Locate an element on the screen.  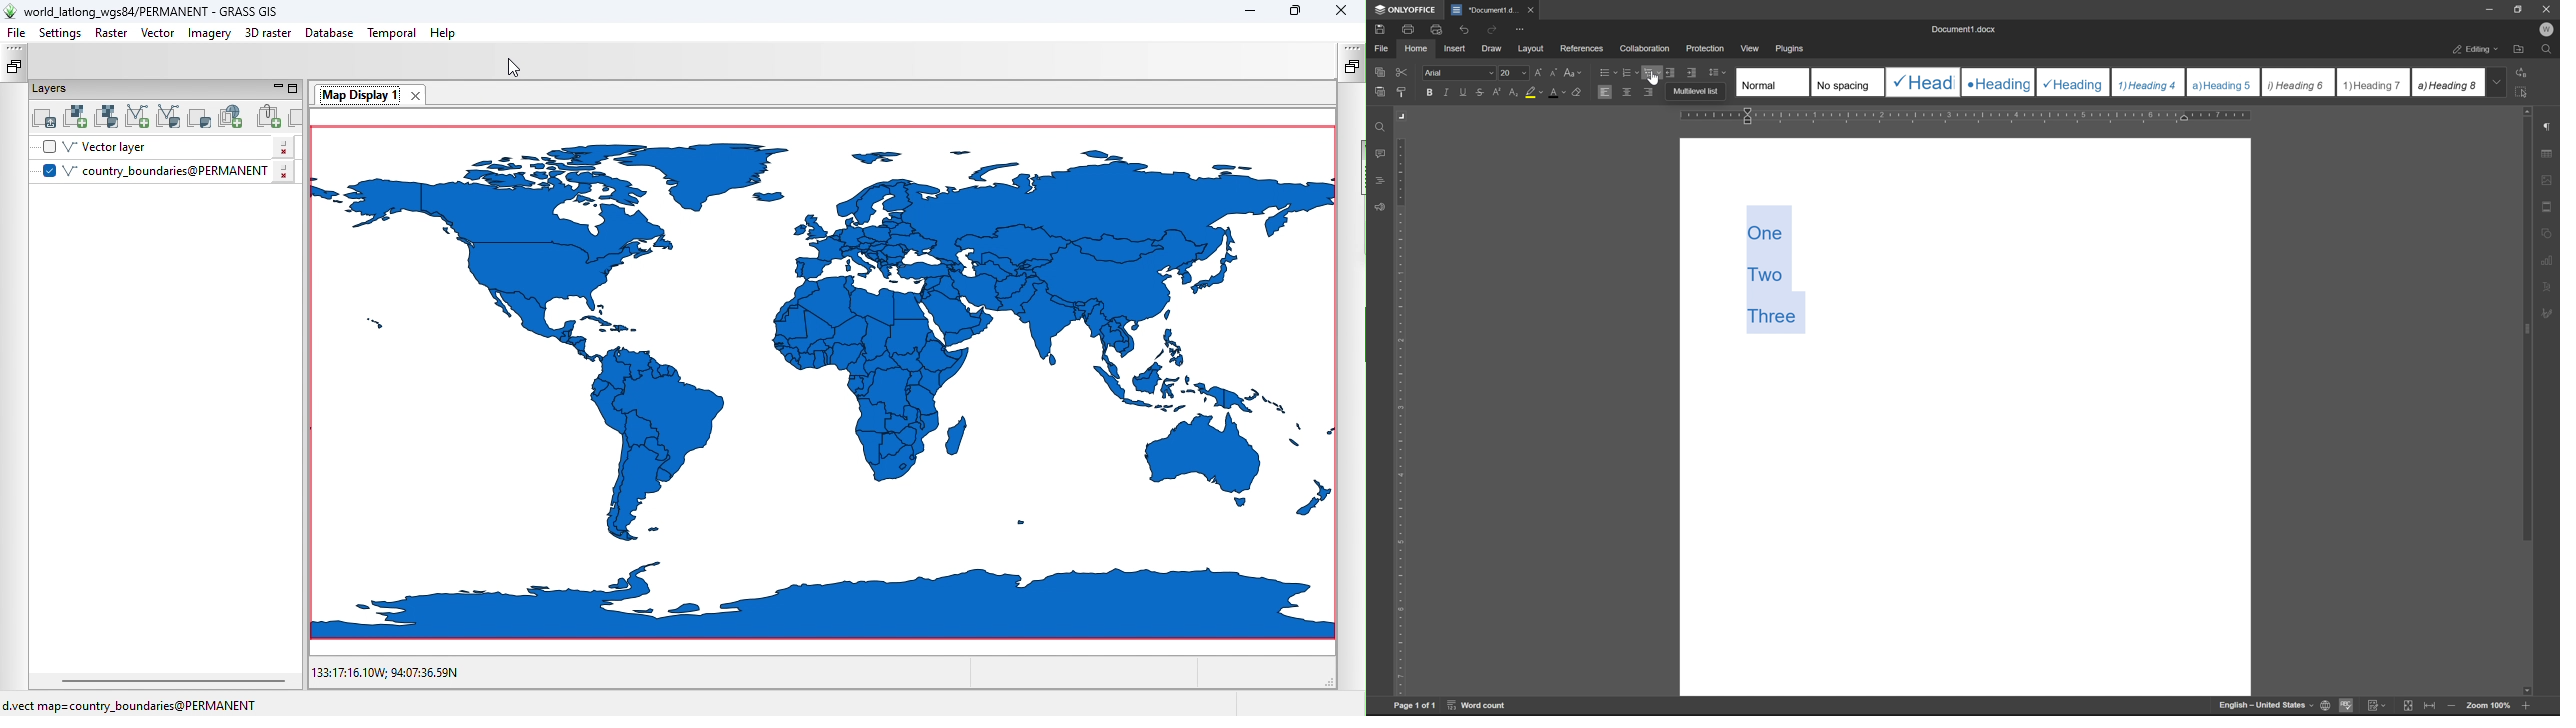
Heading 1 is located at coordinates (1921, 82).